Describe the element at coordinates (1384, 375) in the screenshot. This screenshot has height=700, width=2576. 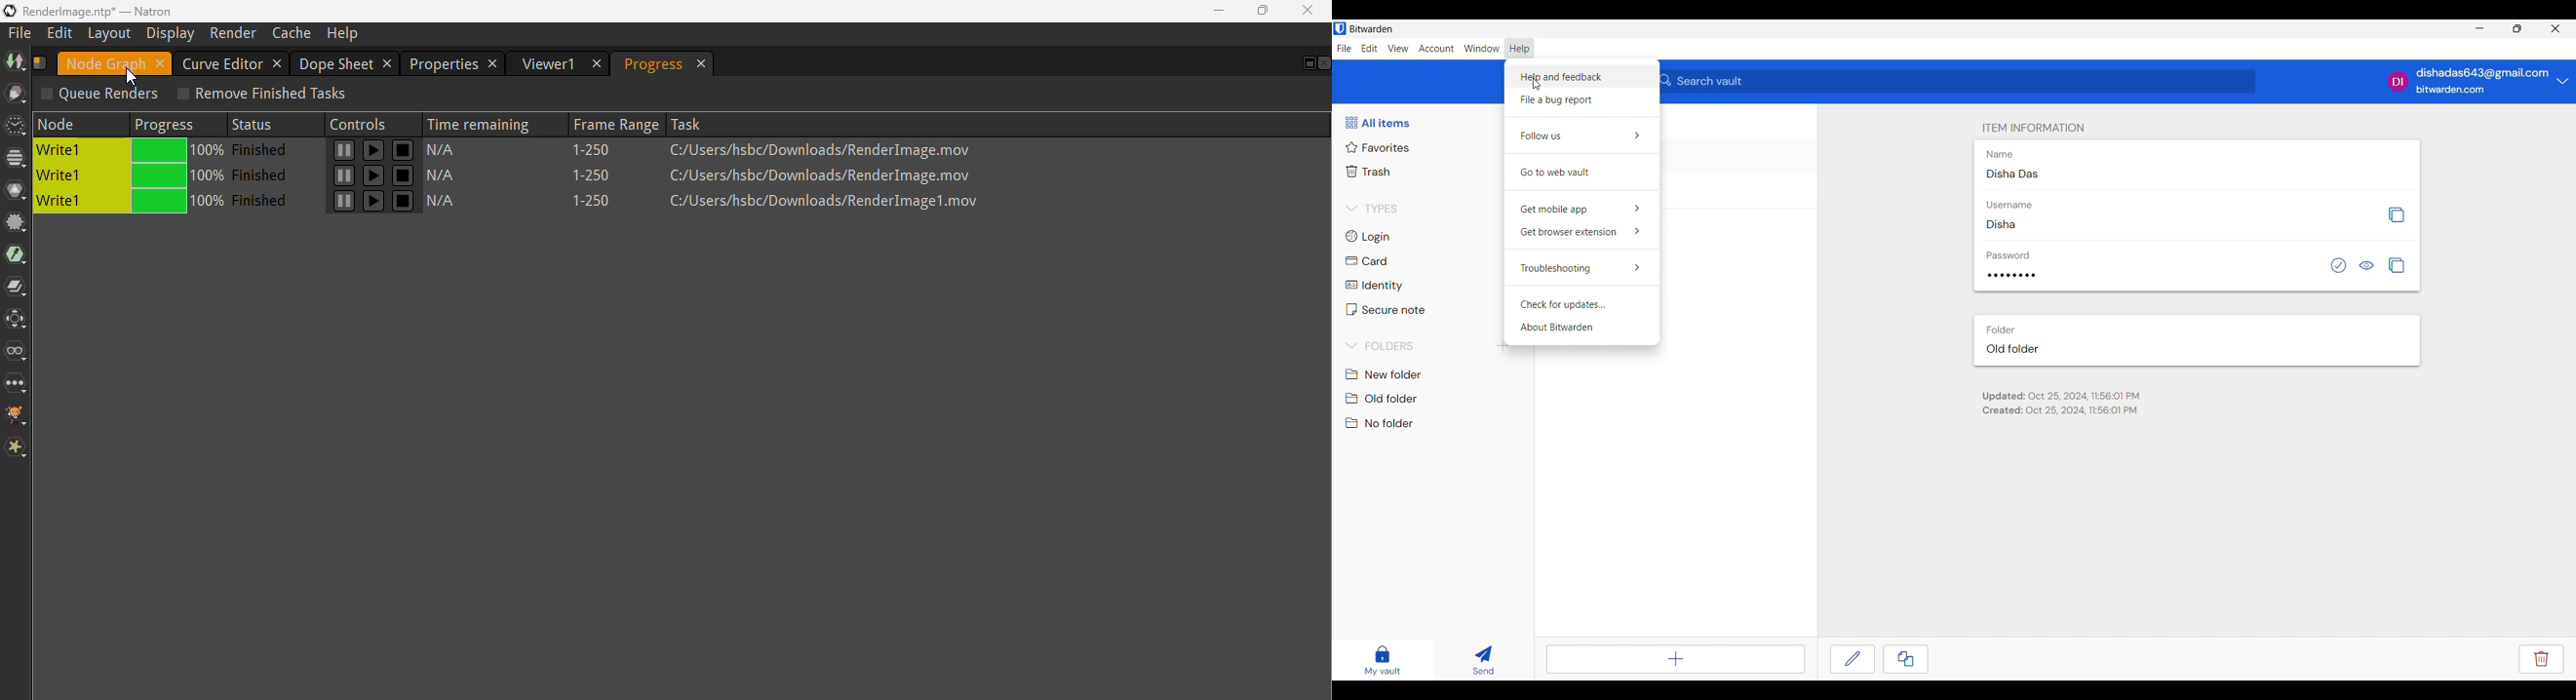
I see `New folder` at that location.